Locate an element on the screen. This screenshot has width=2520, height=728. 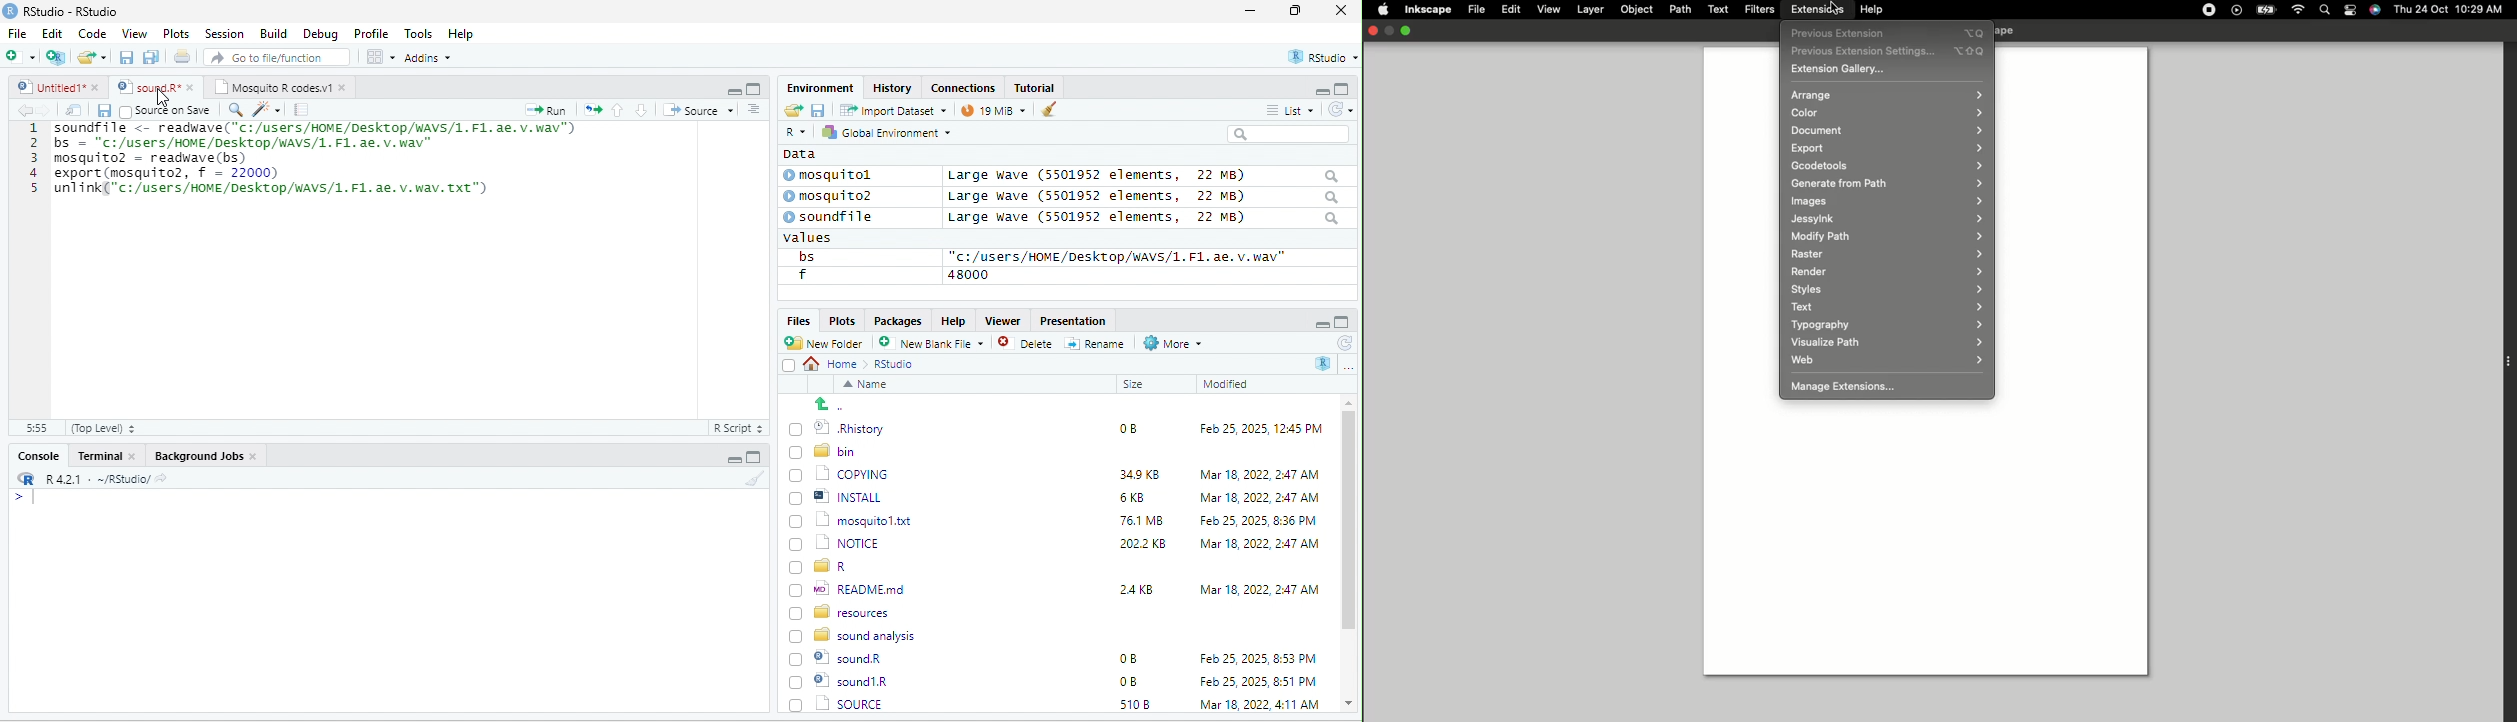
Plots is located at coordinates (842, 320).